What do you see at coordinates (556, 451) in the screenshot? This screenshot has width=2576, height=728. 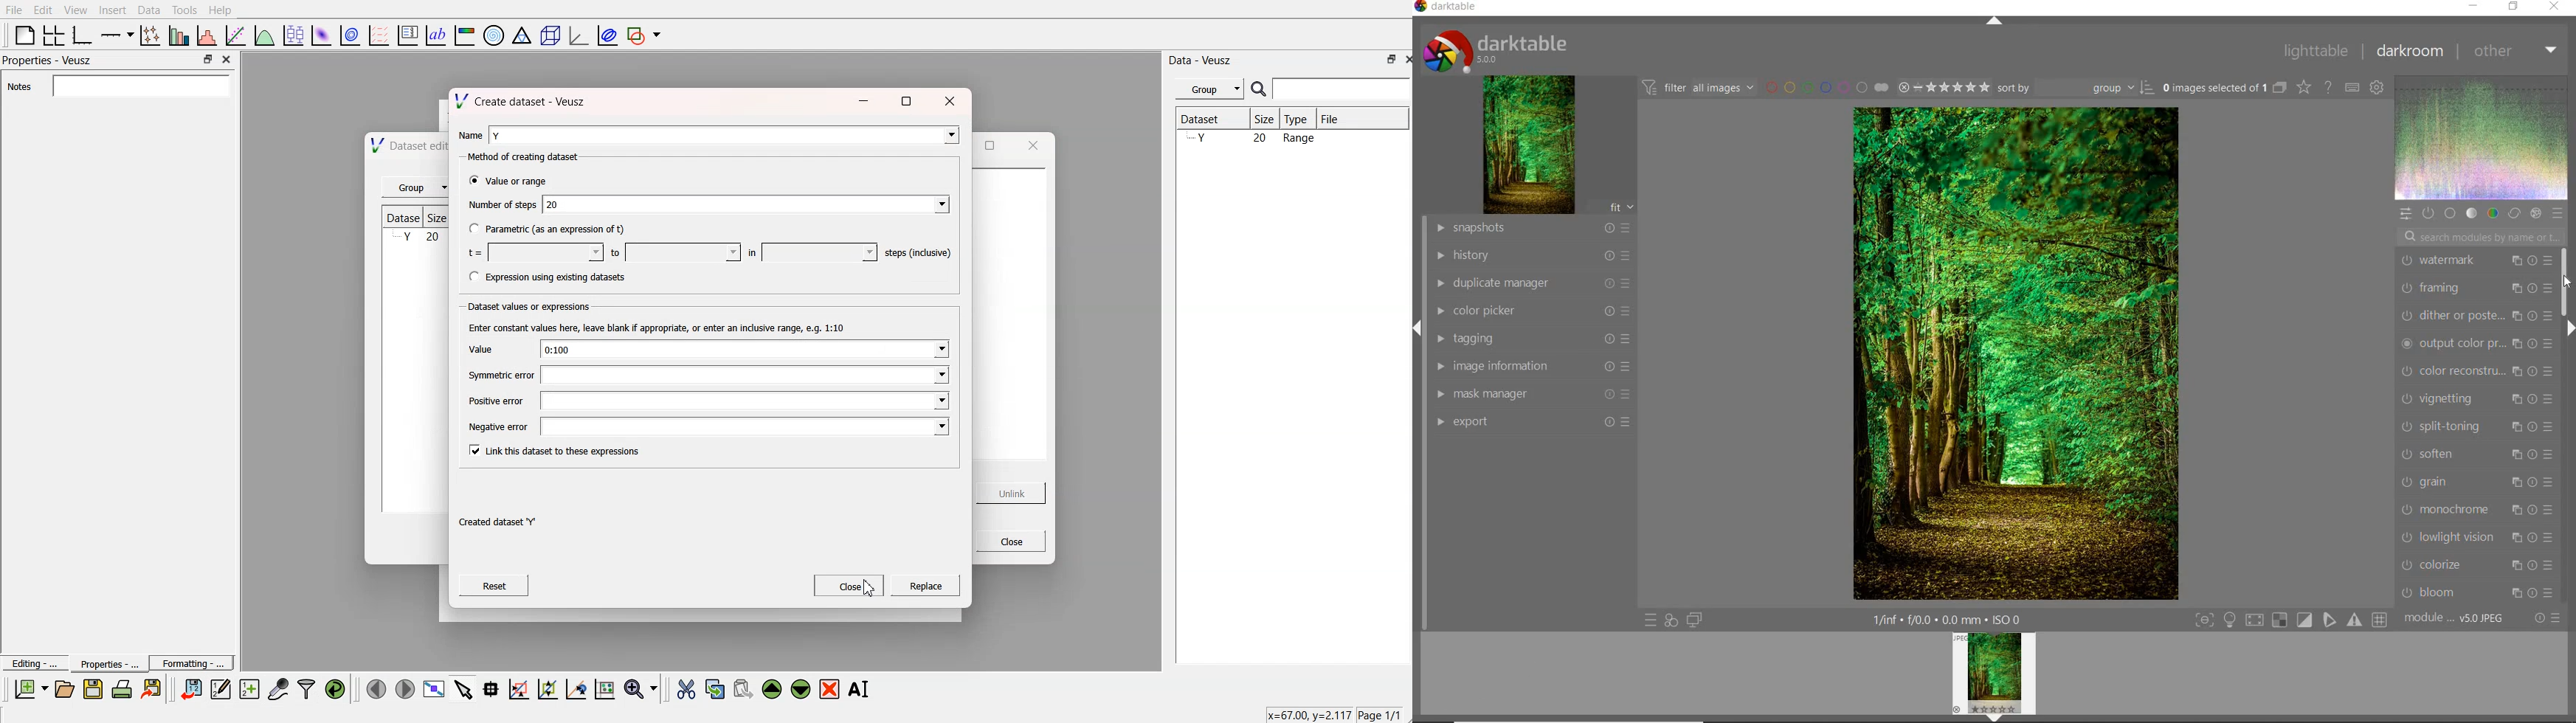 I see `[v Link this dataset to these expressions` at bounding box center [556, 451].